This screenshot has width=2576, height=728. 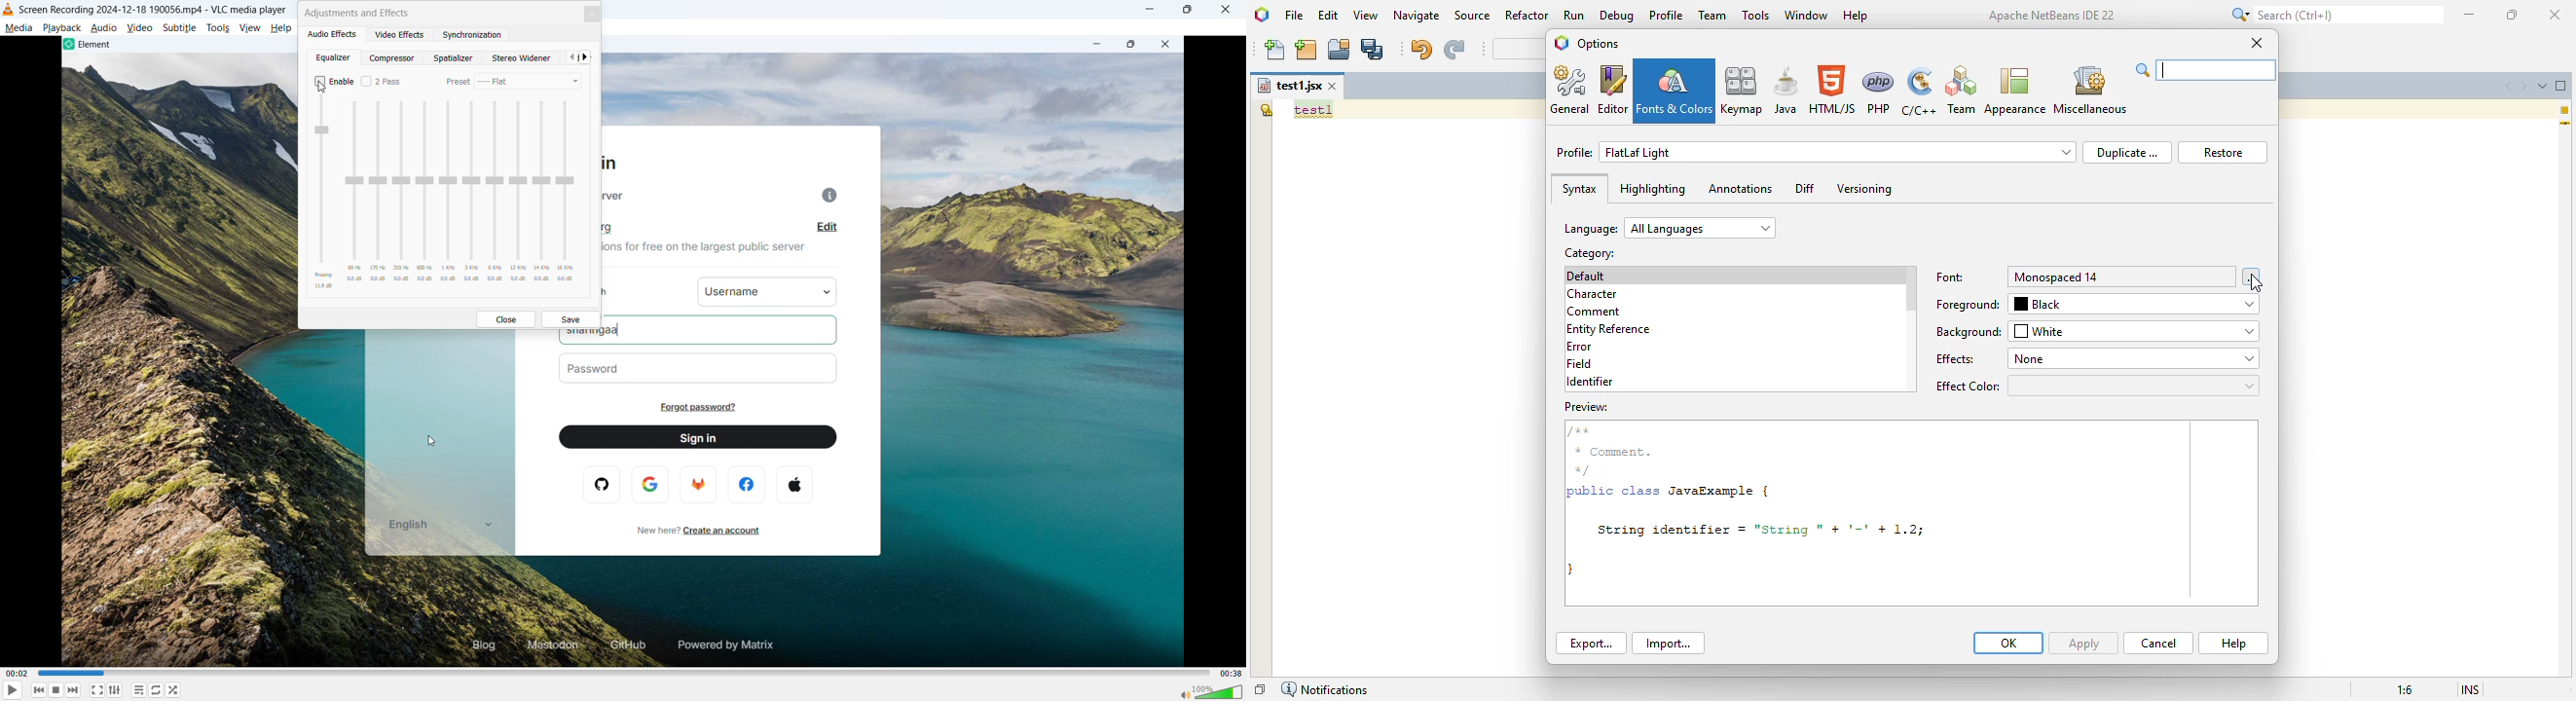 What do you see at coordinates (402, 192) in the screenshot?
I see `Adjust 310 Hz` at bounding box center [402, 192].